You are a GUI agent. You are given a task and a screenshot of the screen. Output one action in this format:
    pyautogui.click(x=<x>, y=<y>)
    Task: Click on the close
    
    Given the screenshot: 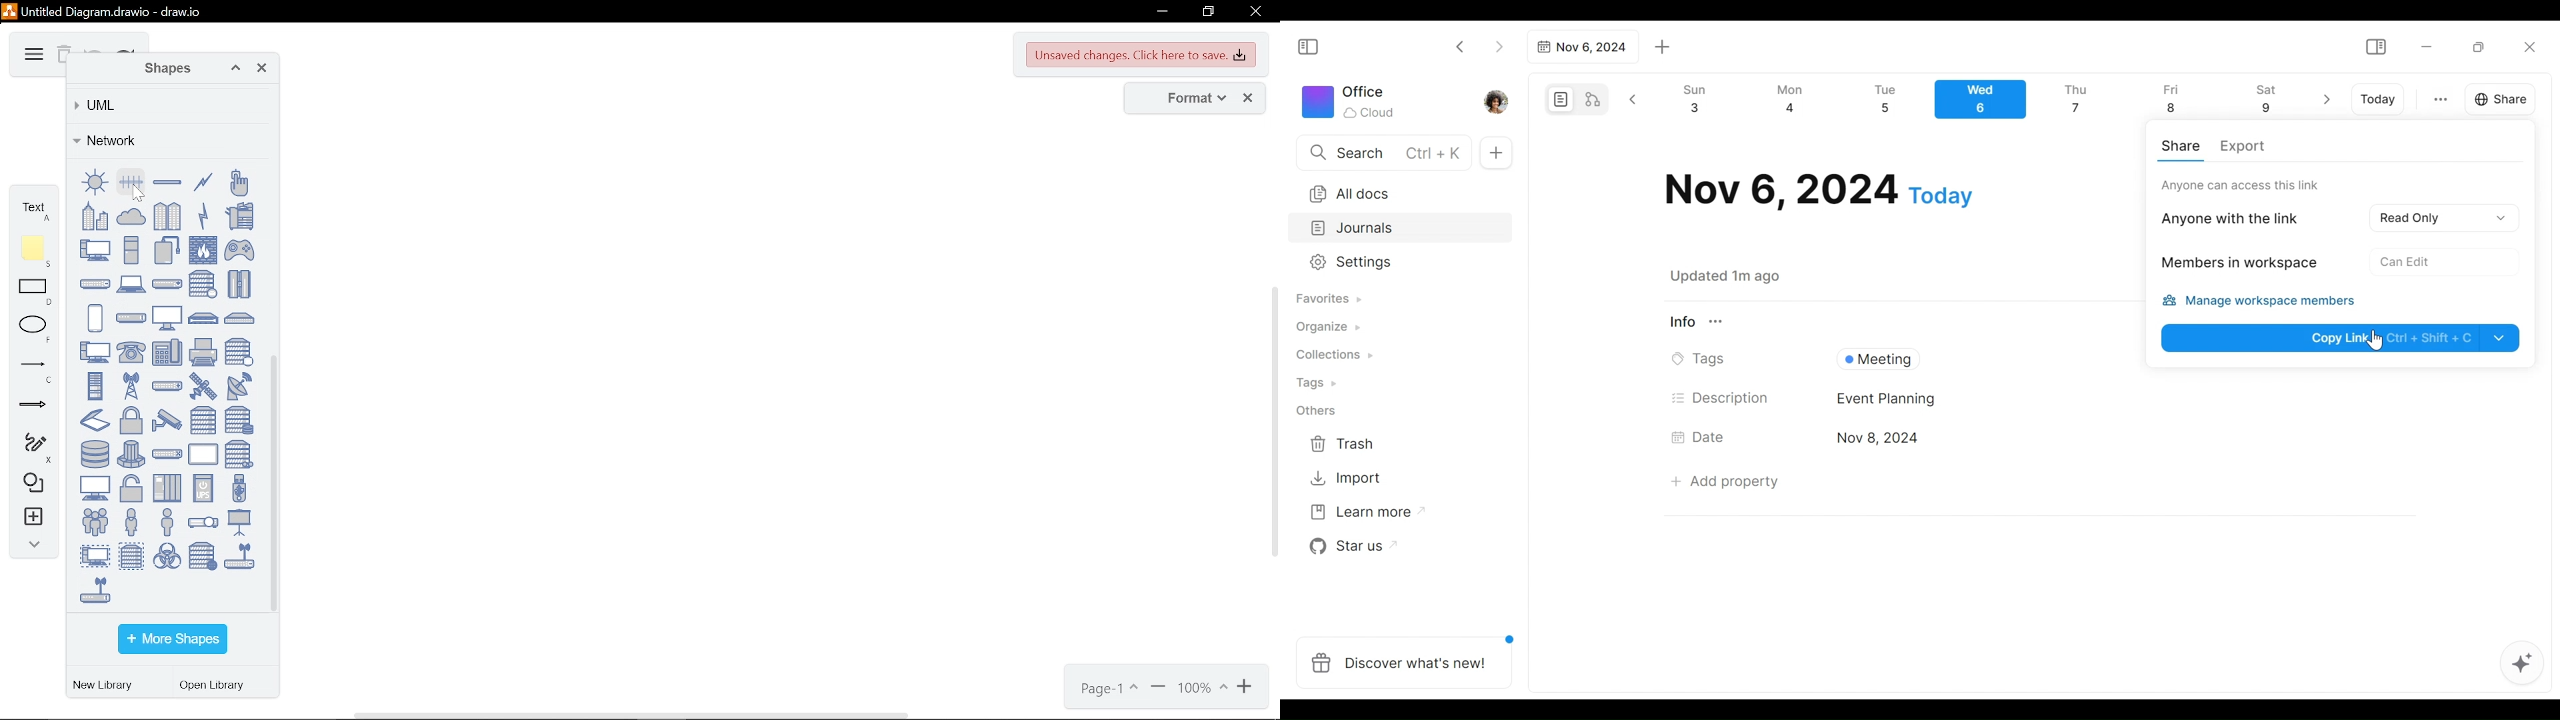 What is the action you would take?
    pyautogui.click(x=262, y=70)
    